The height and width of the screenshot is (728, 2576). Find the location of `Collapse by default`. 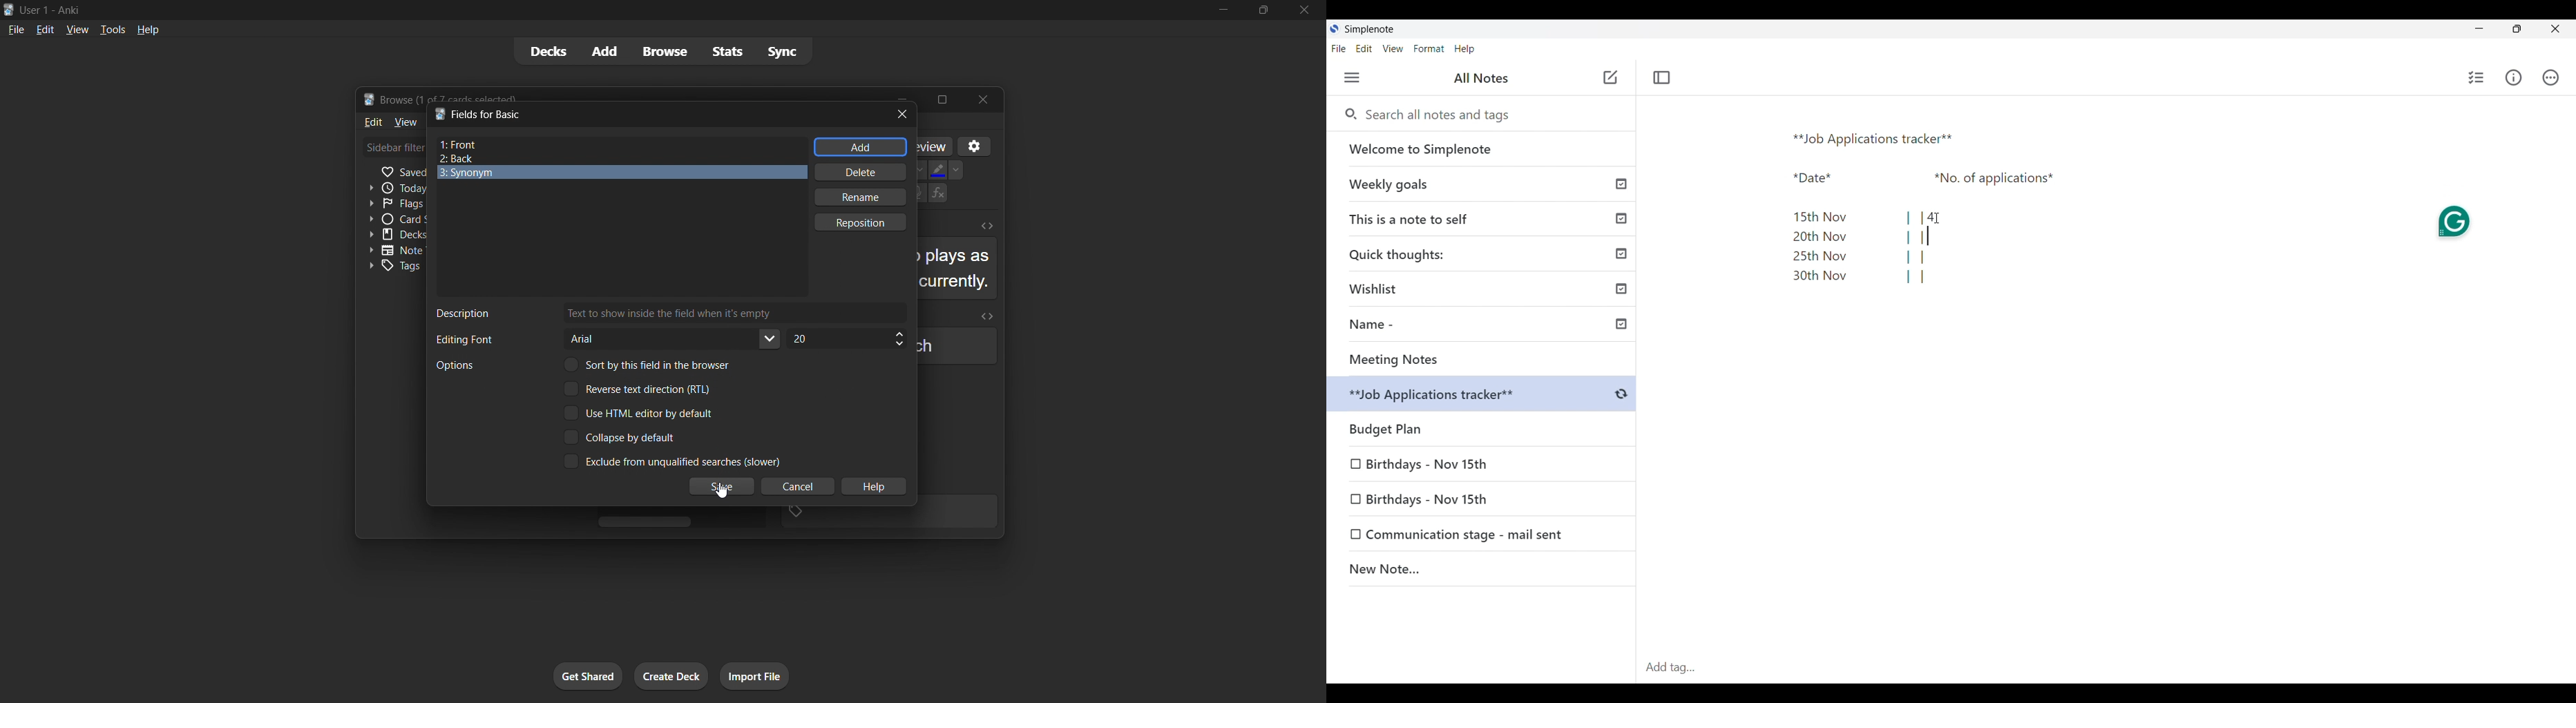

Collapse by default is located at coordinates (638, 436).